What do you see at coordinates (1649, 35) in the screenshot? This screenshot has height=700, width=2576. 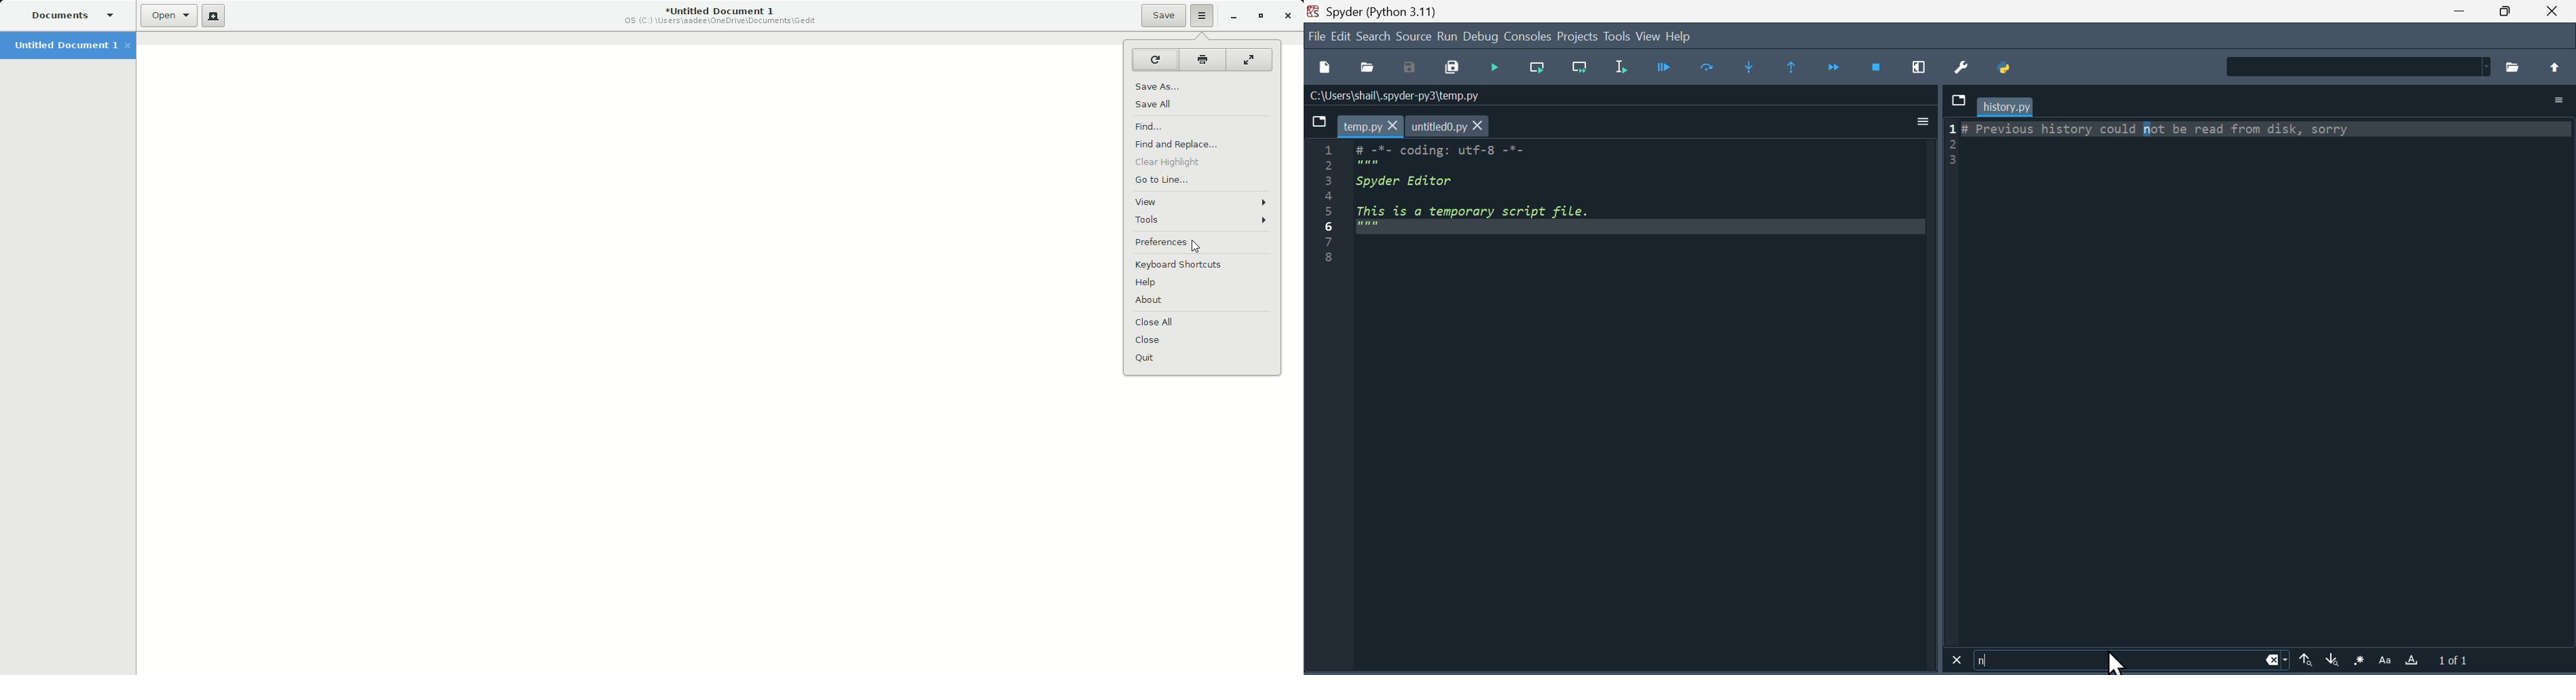 I see `view` at bounding box center [1649, 35].